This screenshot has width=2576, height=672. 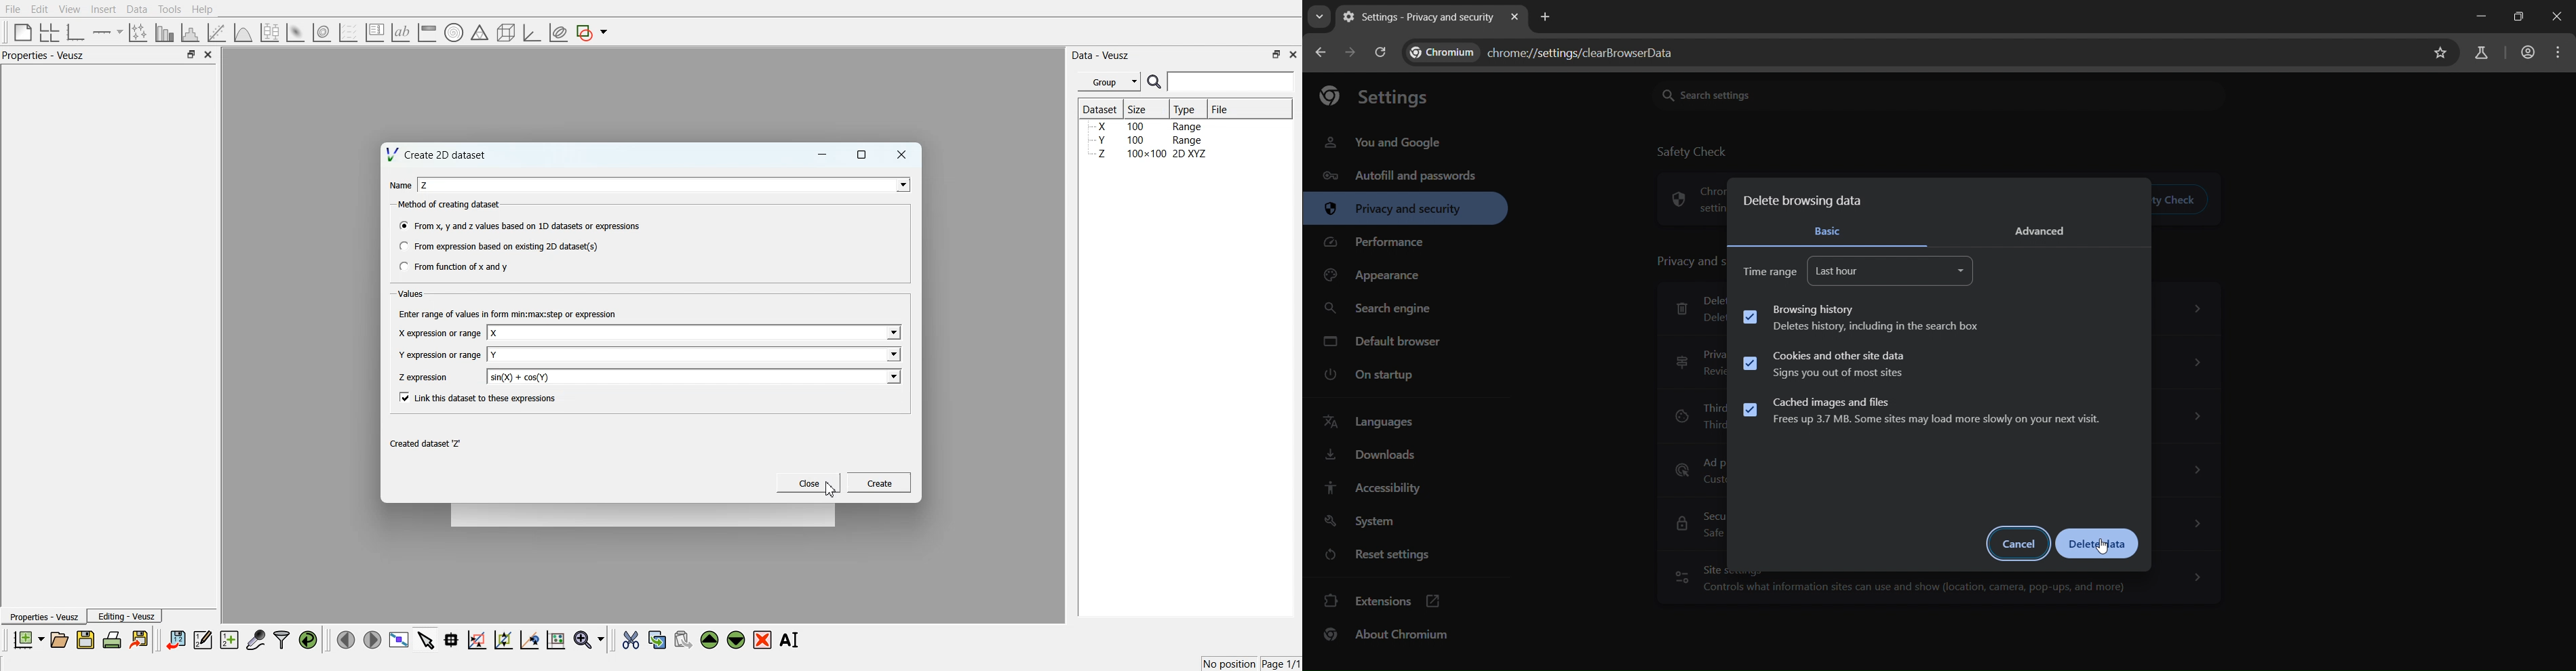 What do you see at coordinates (830, 489) in the screenshot?
I see `Cursor` at bounding box center [830, 489].